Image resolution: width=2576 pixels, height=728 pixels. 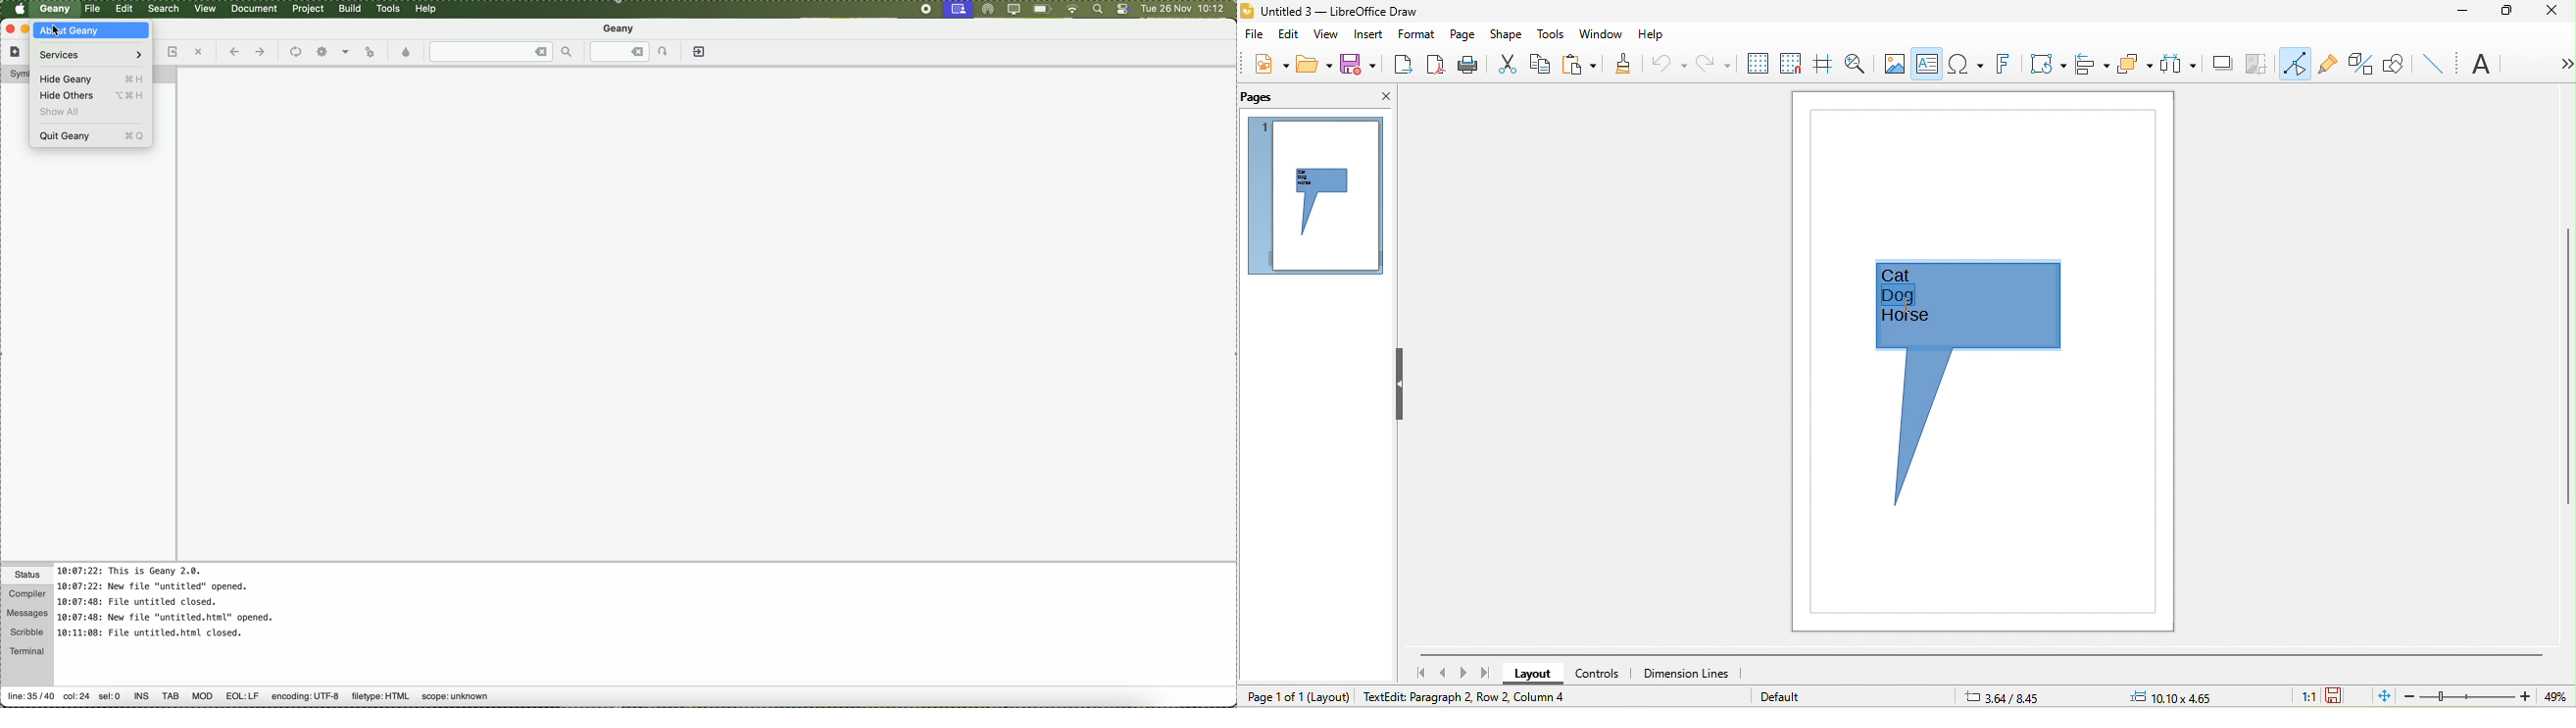 I want to click on minimize, so click(x=2462, y=12).